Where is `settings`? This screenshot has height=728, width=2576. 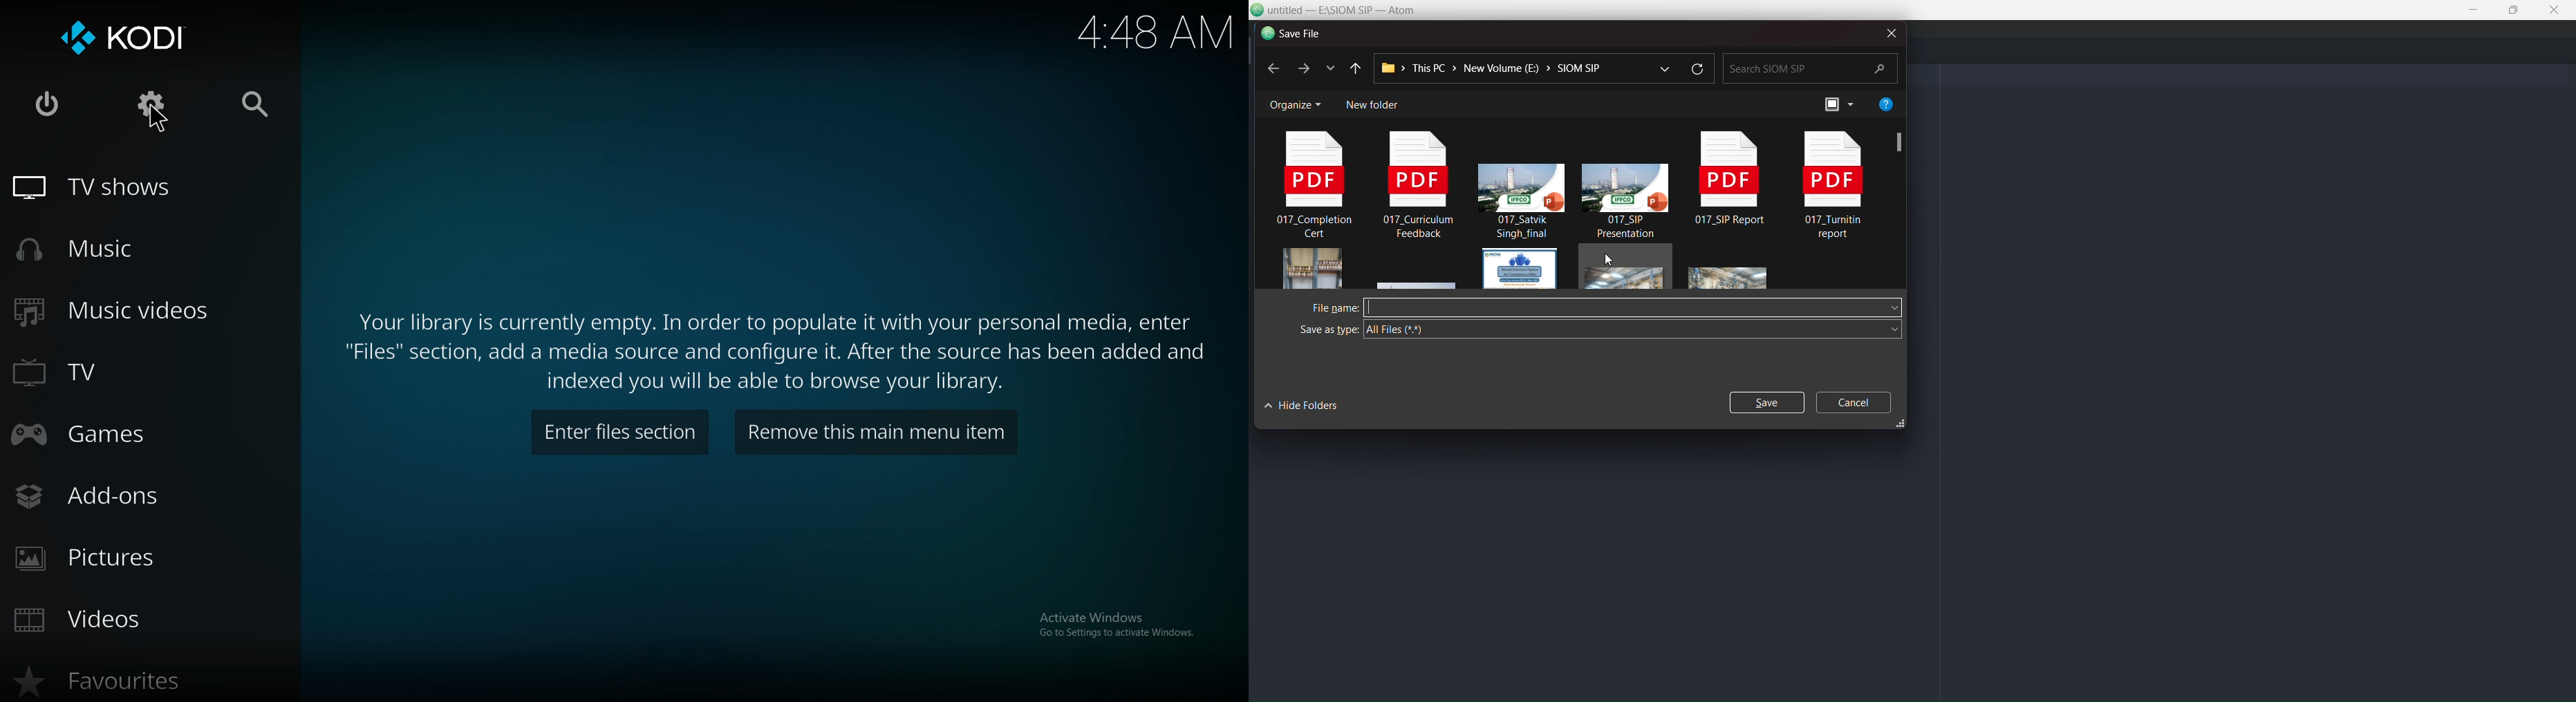 settings is located at coordinates (153, 107).